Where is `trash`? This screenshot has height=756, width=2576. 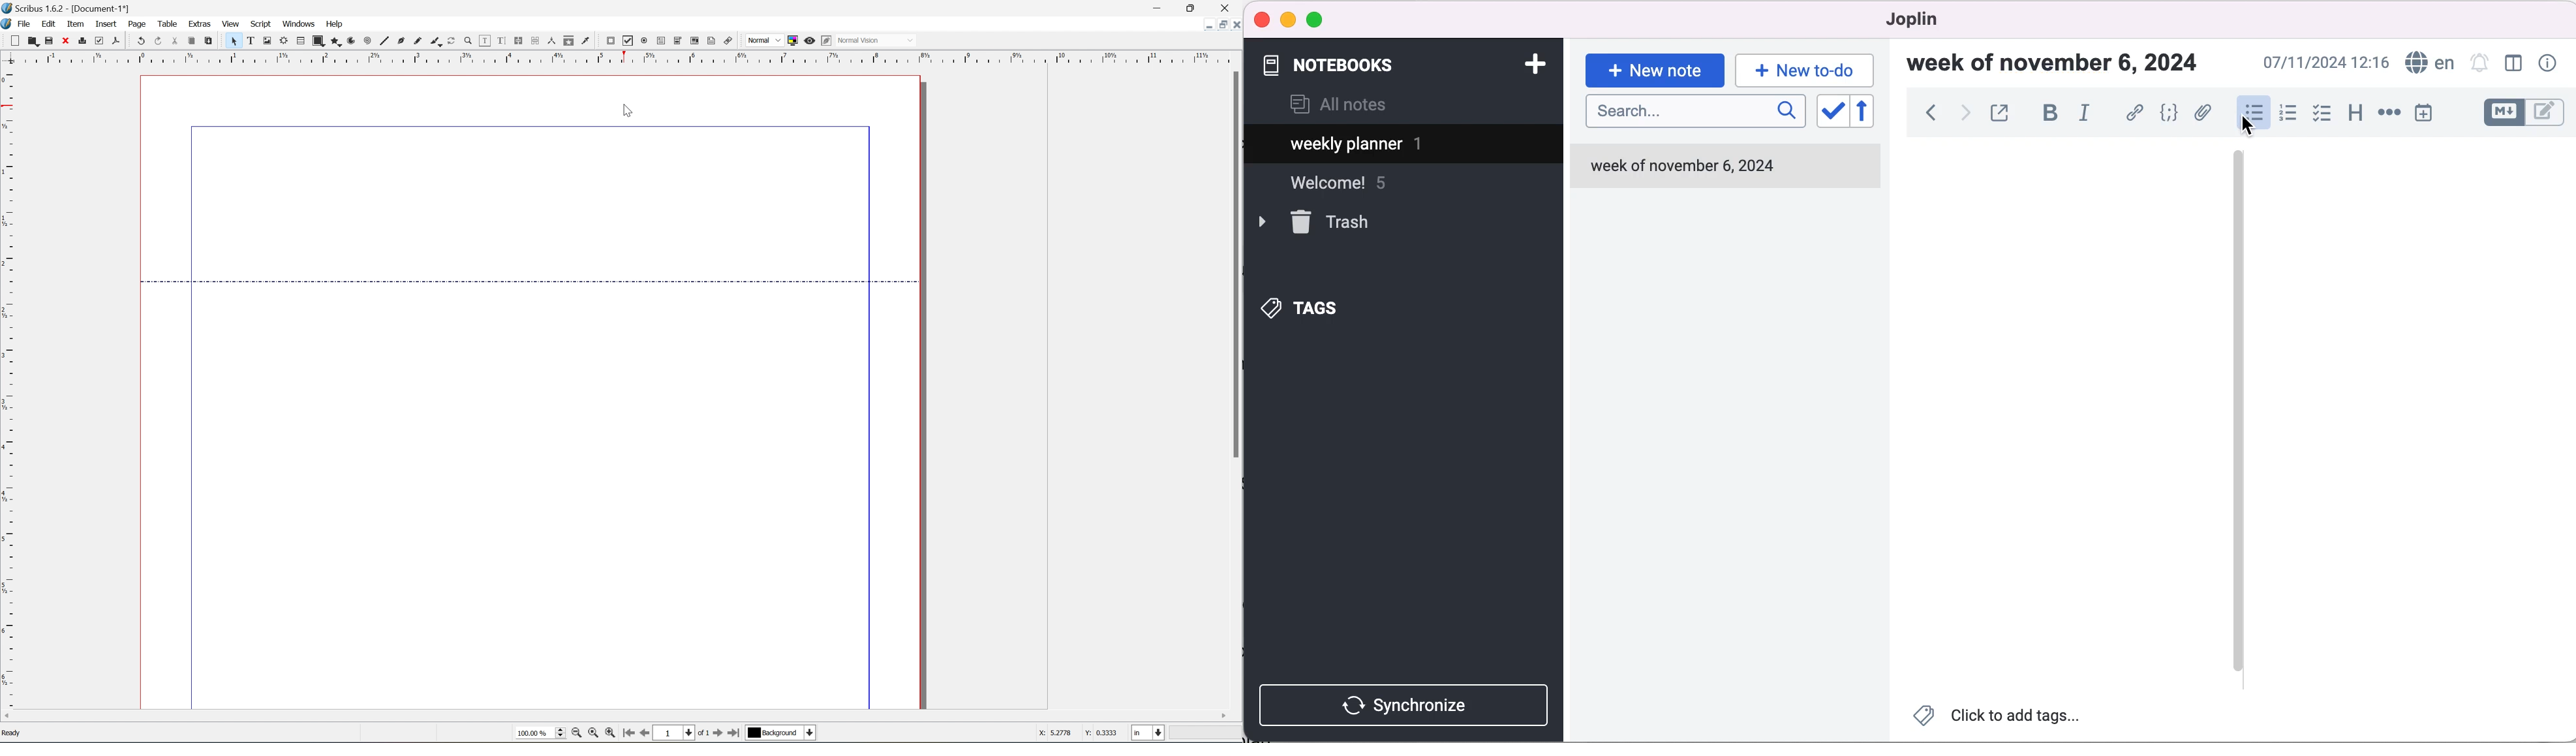
trash is located at coordinates (1334, 223).